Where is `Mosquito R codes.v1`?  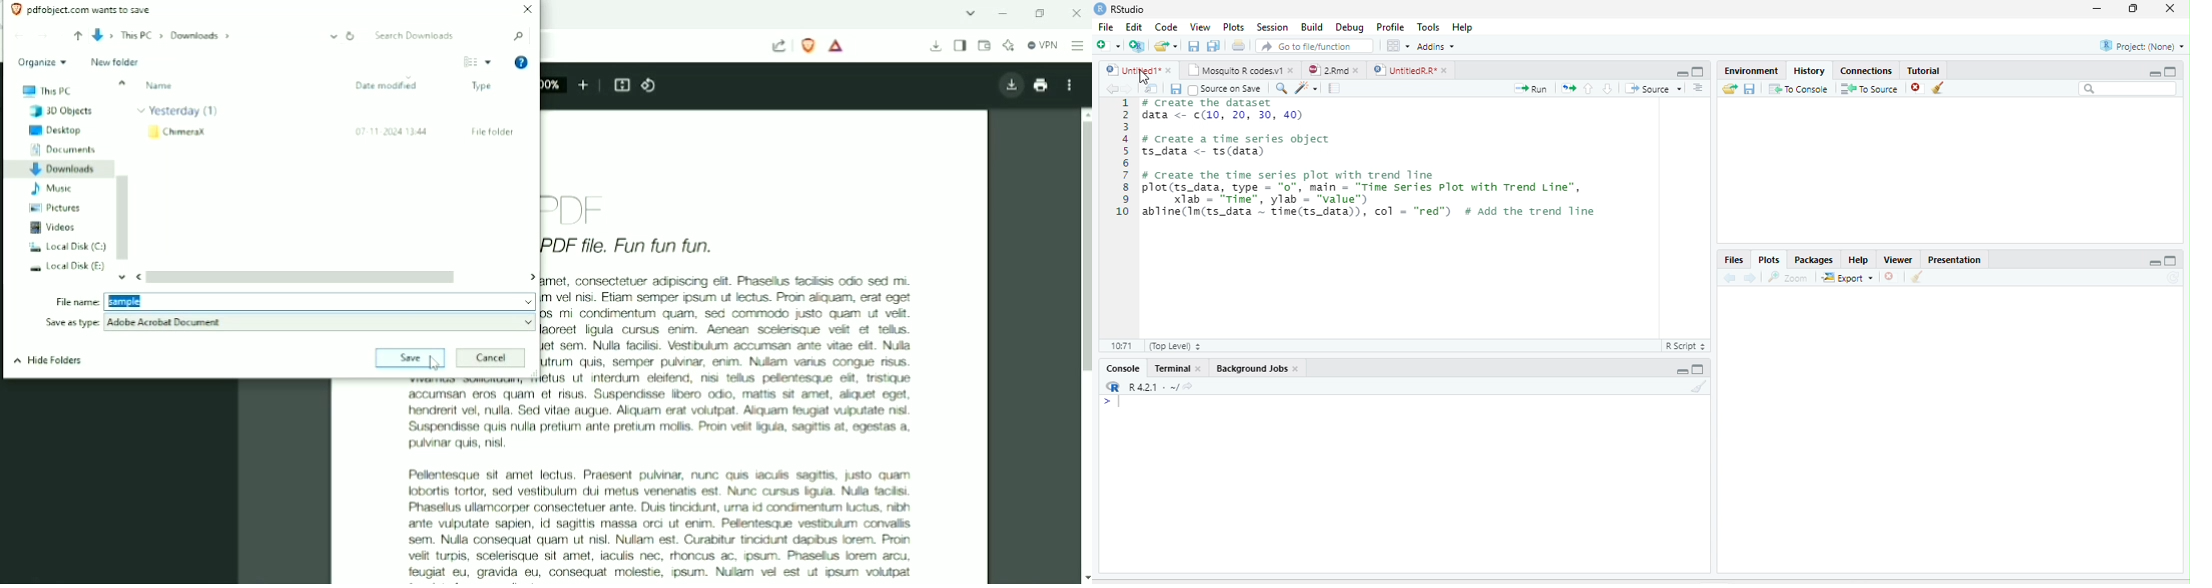 Mosquito R codes.v1 is located at coordinates (1234, 70).